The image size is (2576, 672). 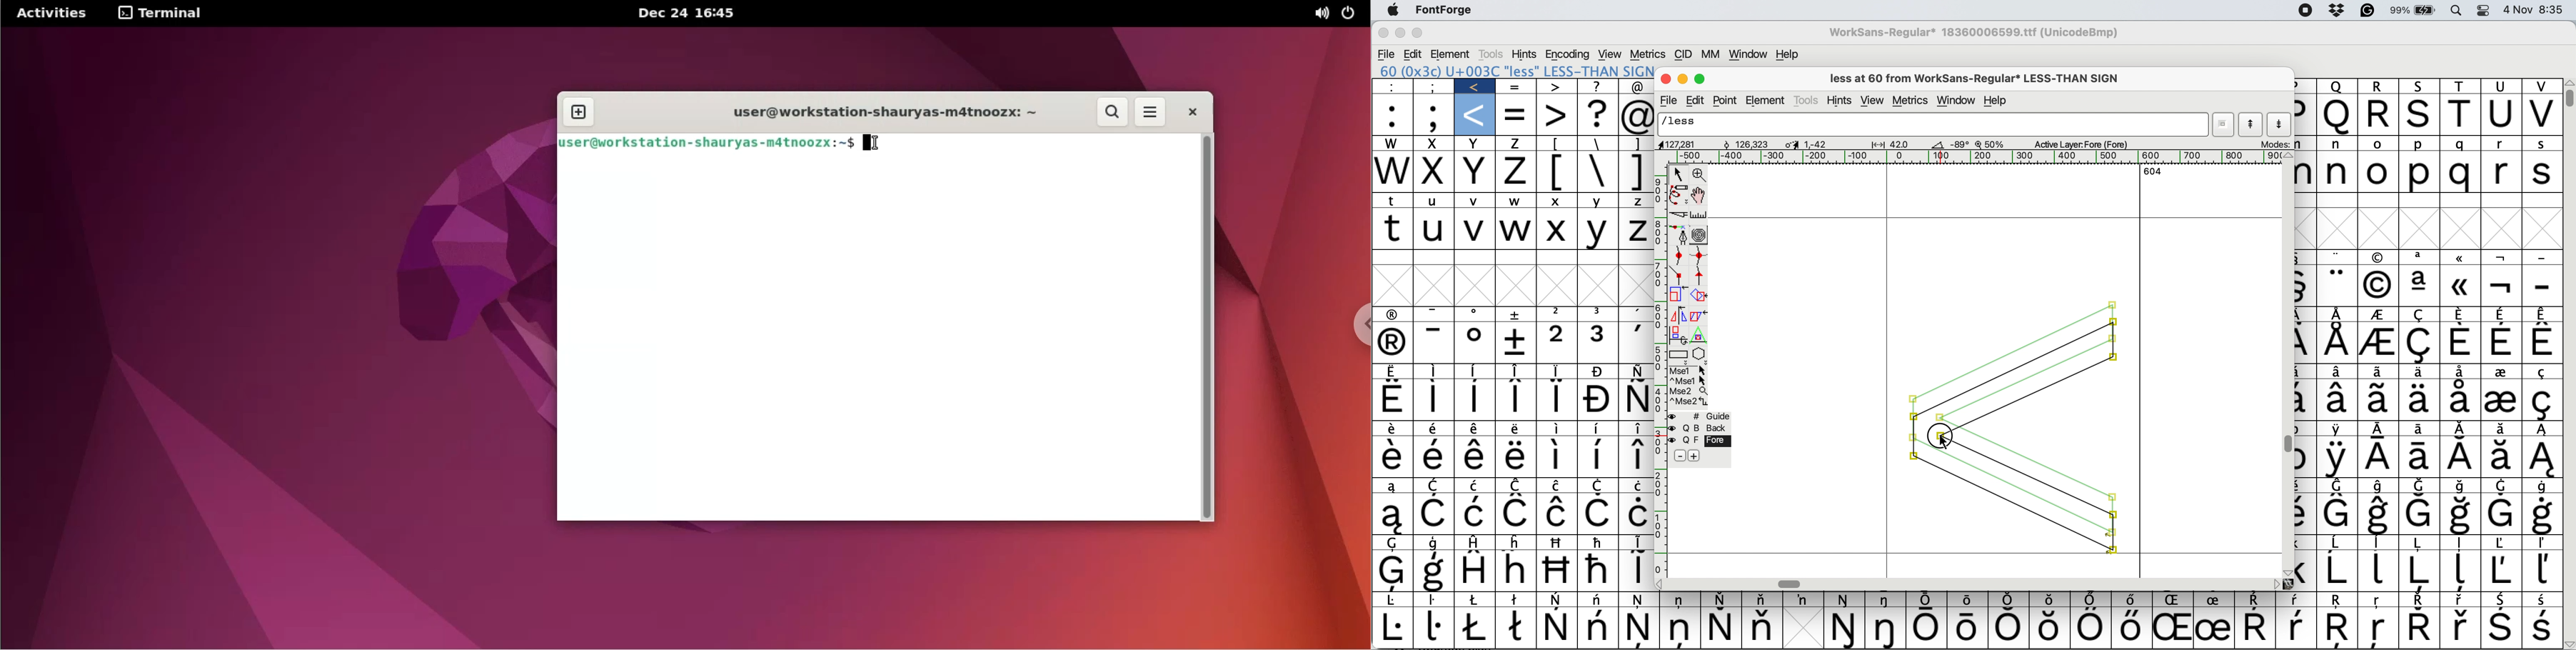 I want to click on Symbol, so click(x=1557, y=371).